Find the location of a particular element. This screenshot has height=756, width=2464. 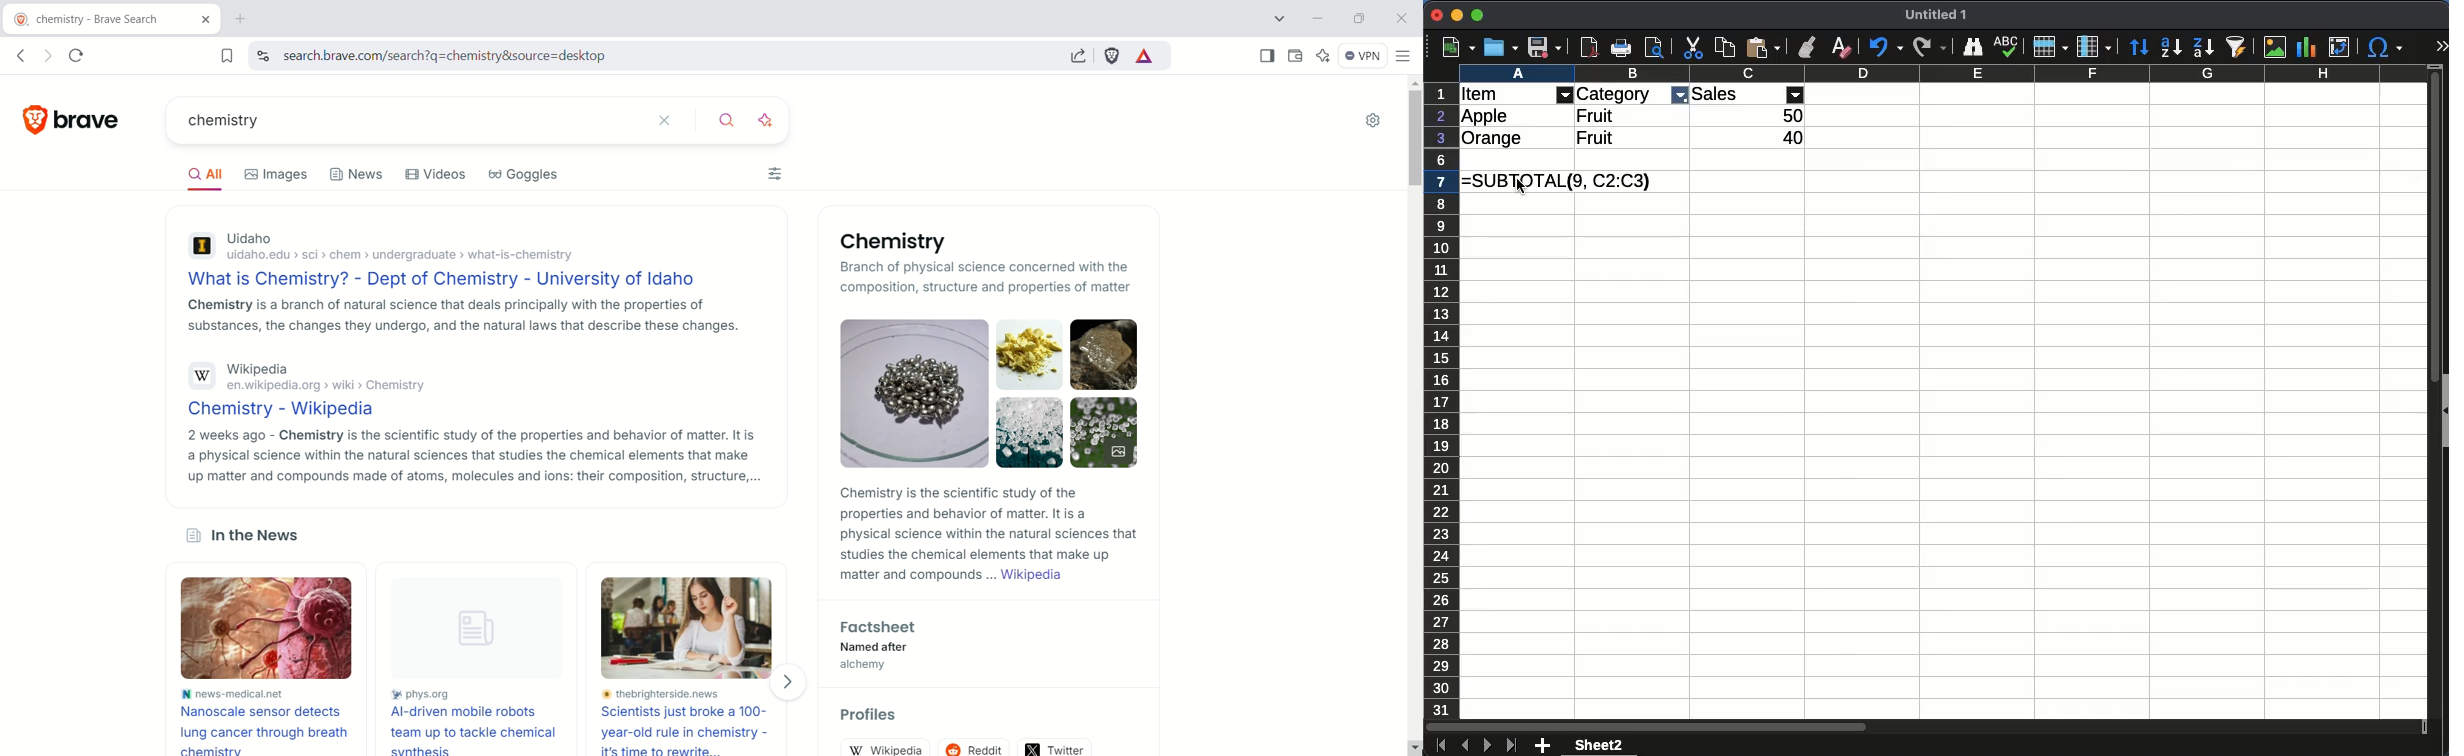

open is located at coordinates (1502, 47).